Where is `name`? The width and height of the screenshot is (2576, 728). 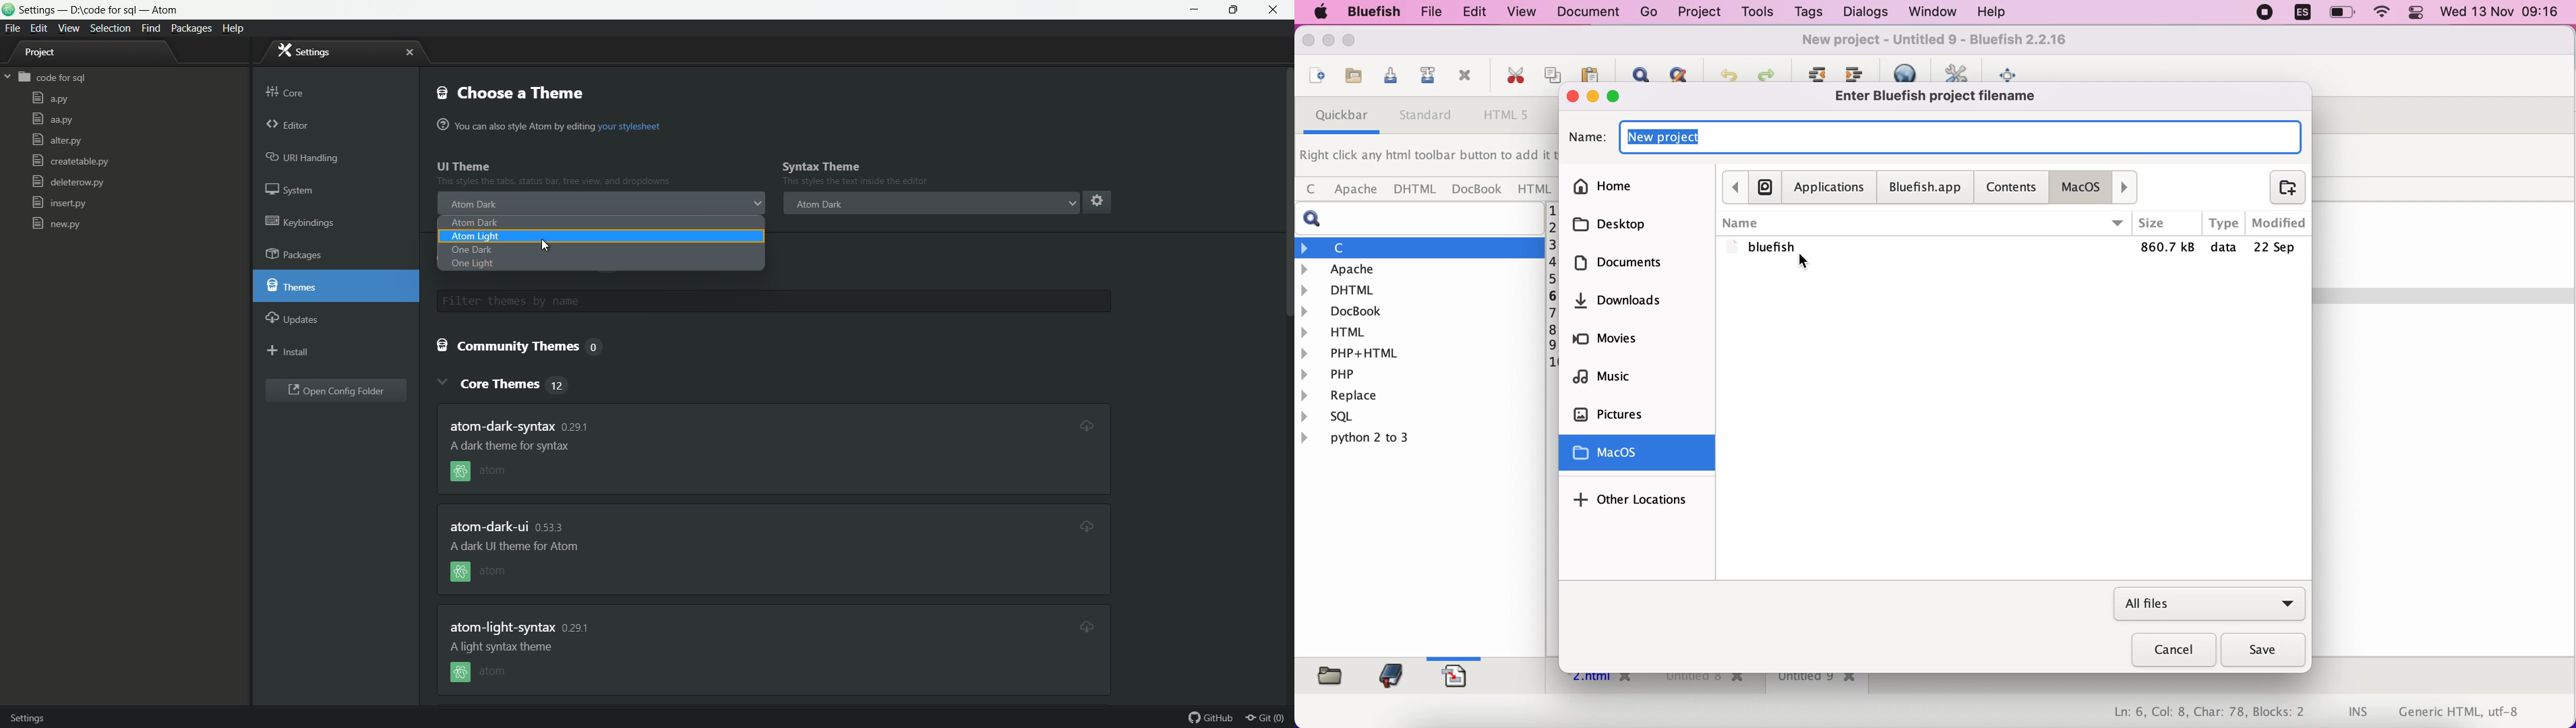
name is located at coordinates (1924, 223).